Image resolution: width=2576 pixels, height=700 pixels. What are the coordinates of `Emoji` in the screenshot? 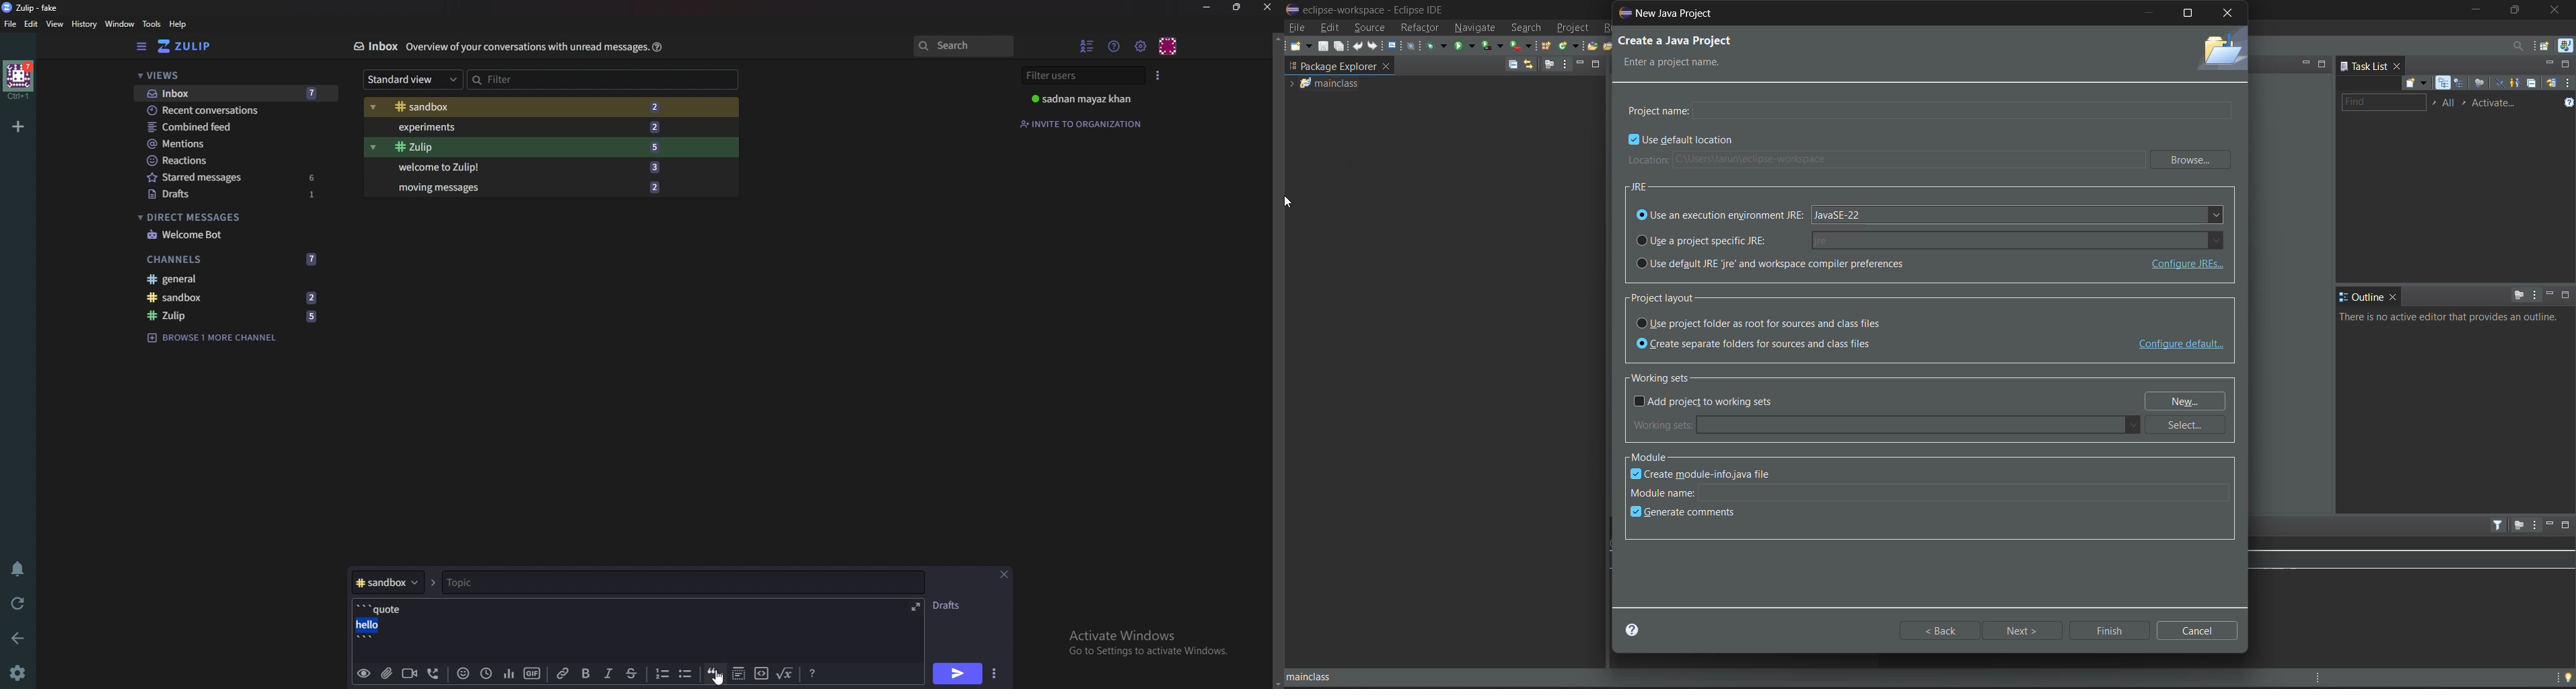 It's located at (464, 673).